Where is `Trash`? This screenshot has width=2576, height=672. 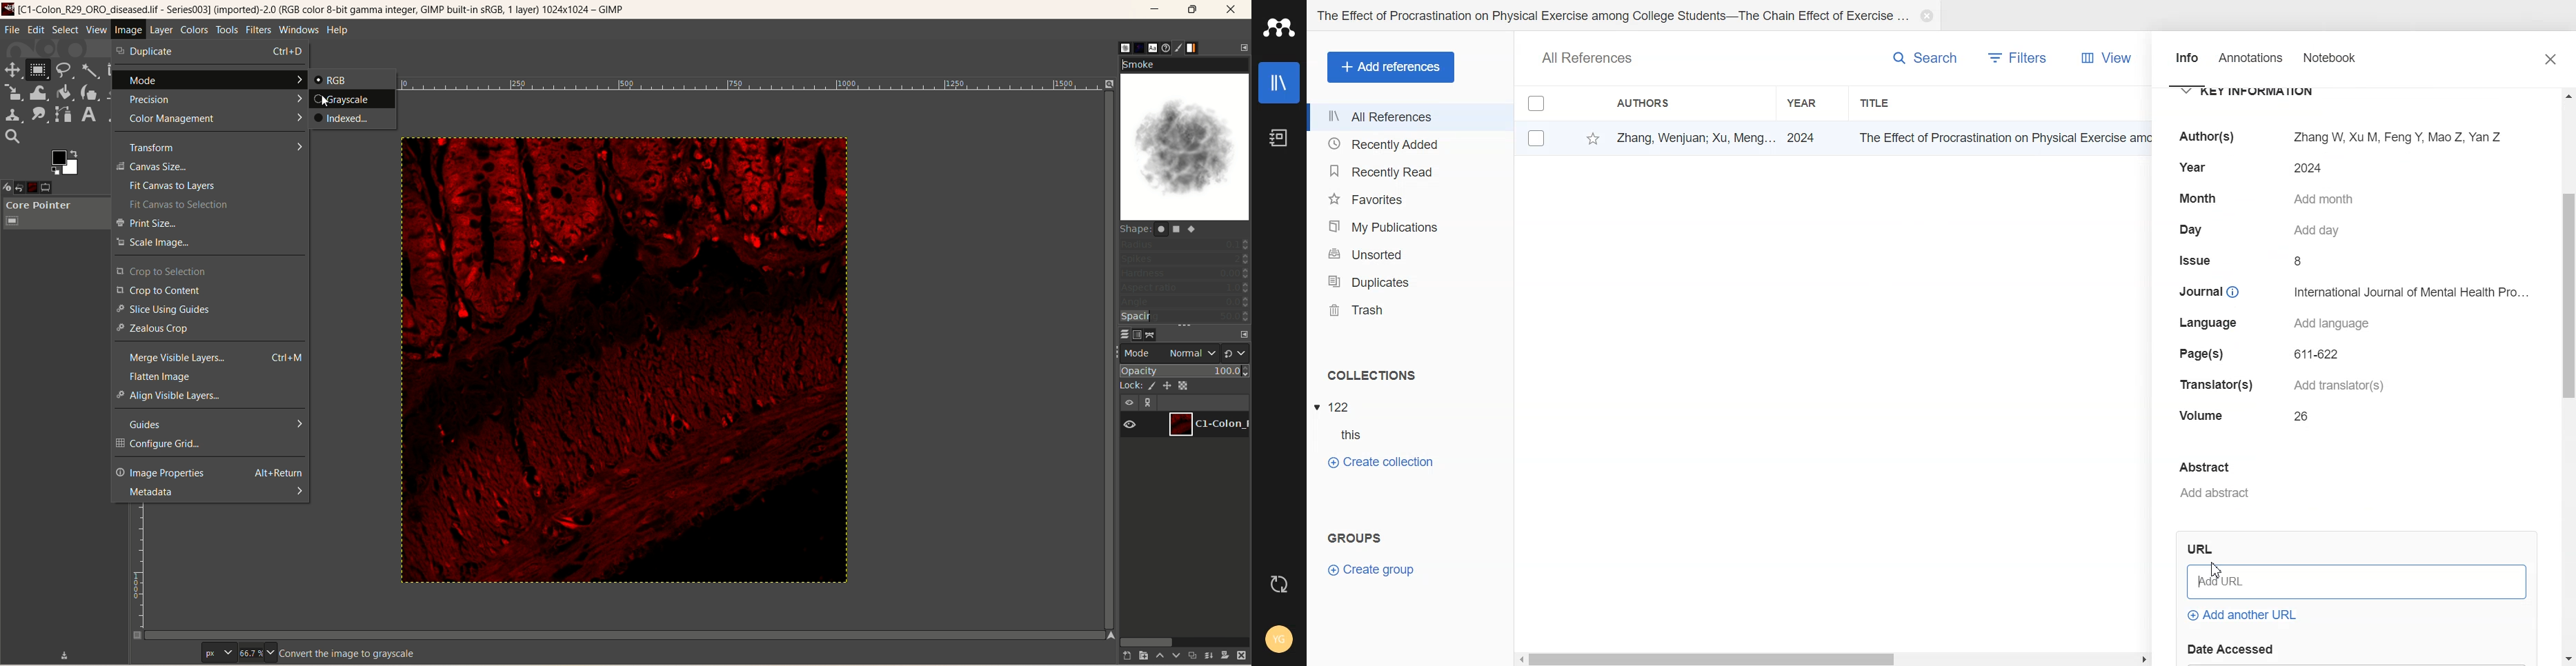 Trash is located at coordinates (1410, 310).